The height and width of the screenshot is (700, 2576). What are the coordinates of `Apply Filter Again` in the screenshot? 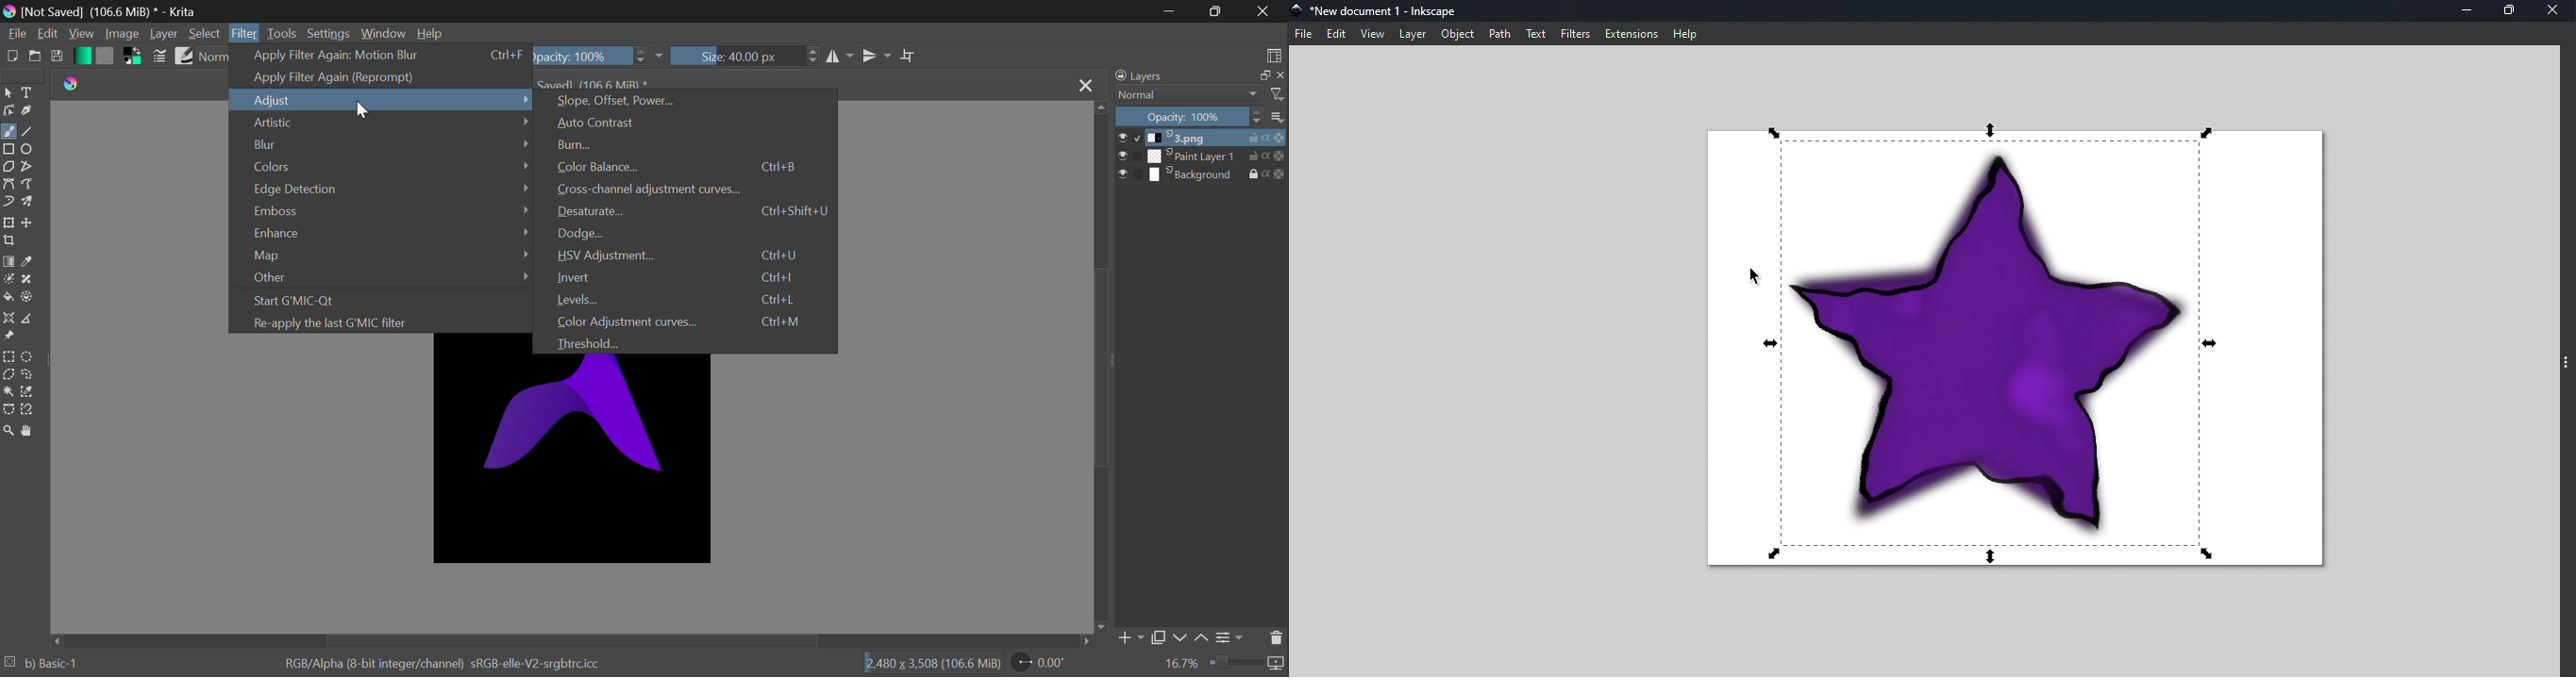 It's located at (384, 78).